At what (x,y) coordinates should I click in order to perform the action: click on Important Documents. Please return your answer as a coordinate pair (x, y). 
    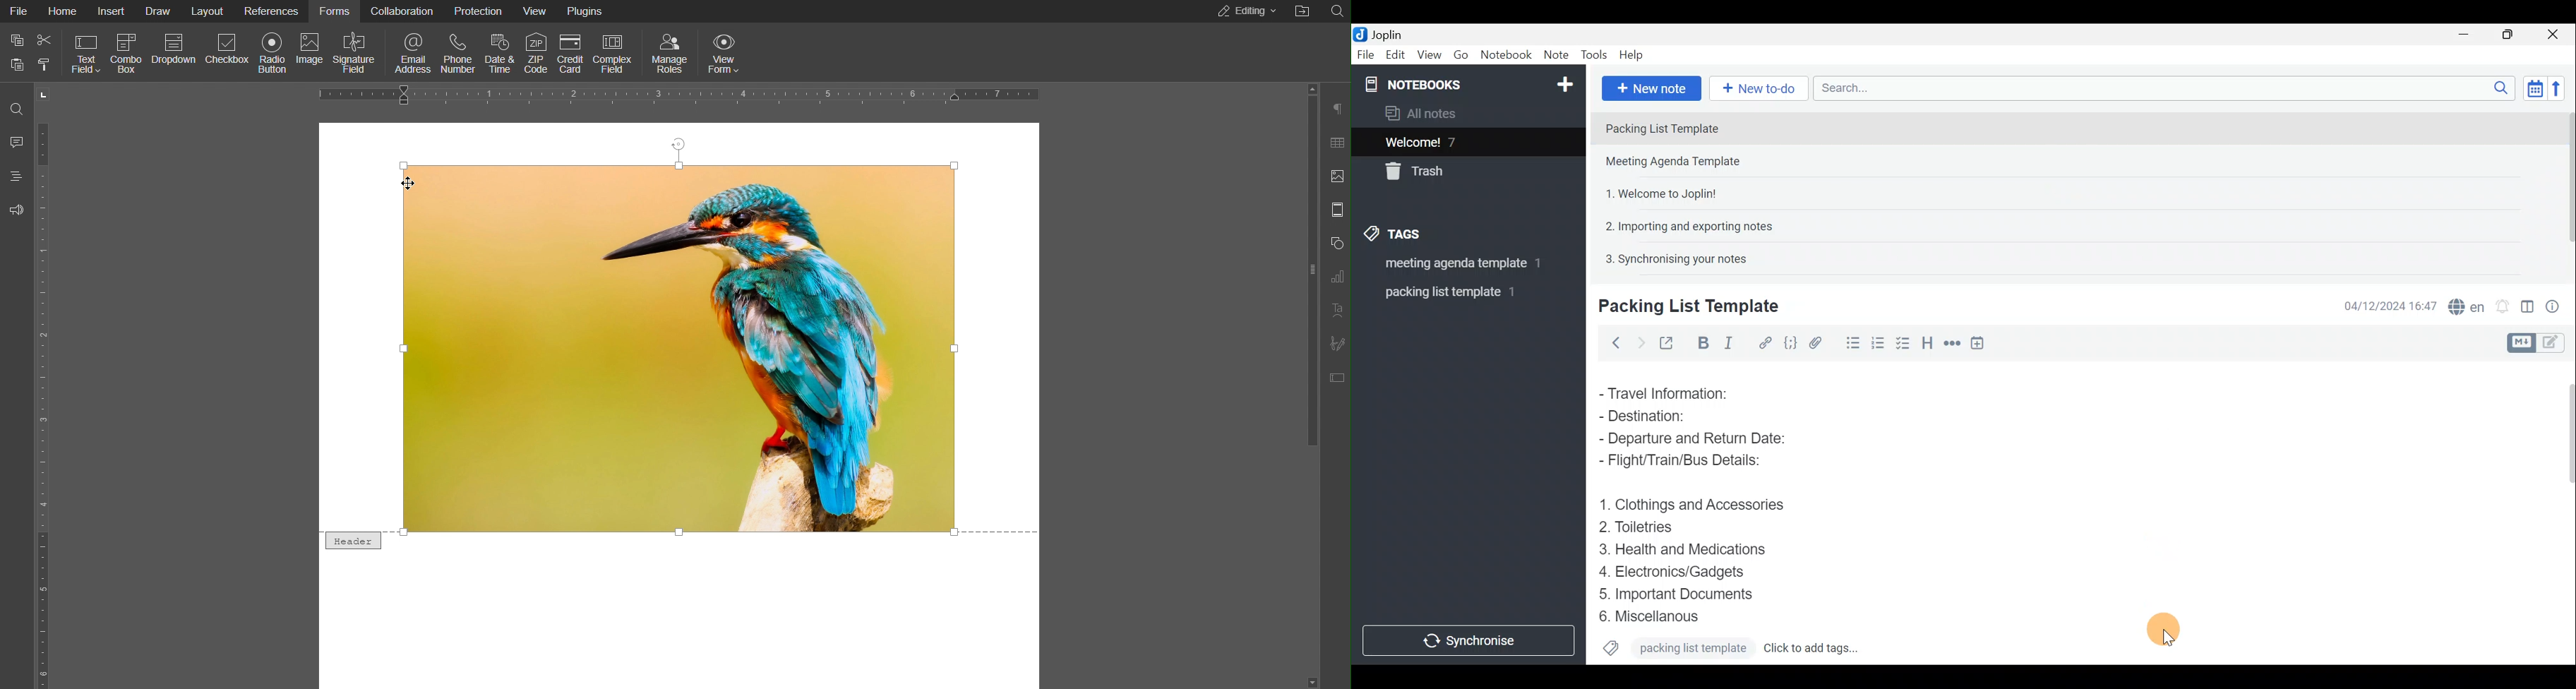
    Looking at the image, I should click on (1679, 593).